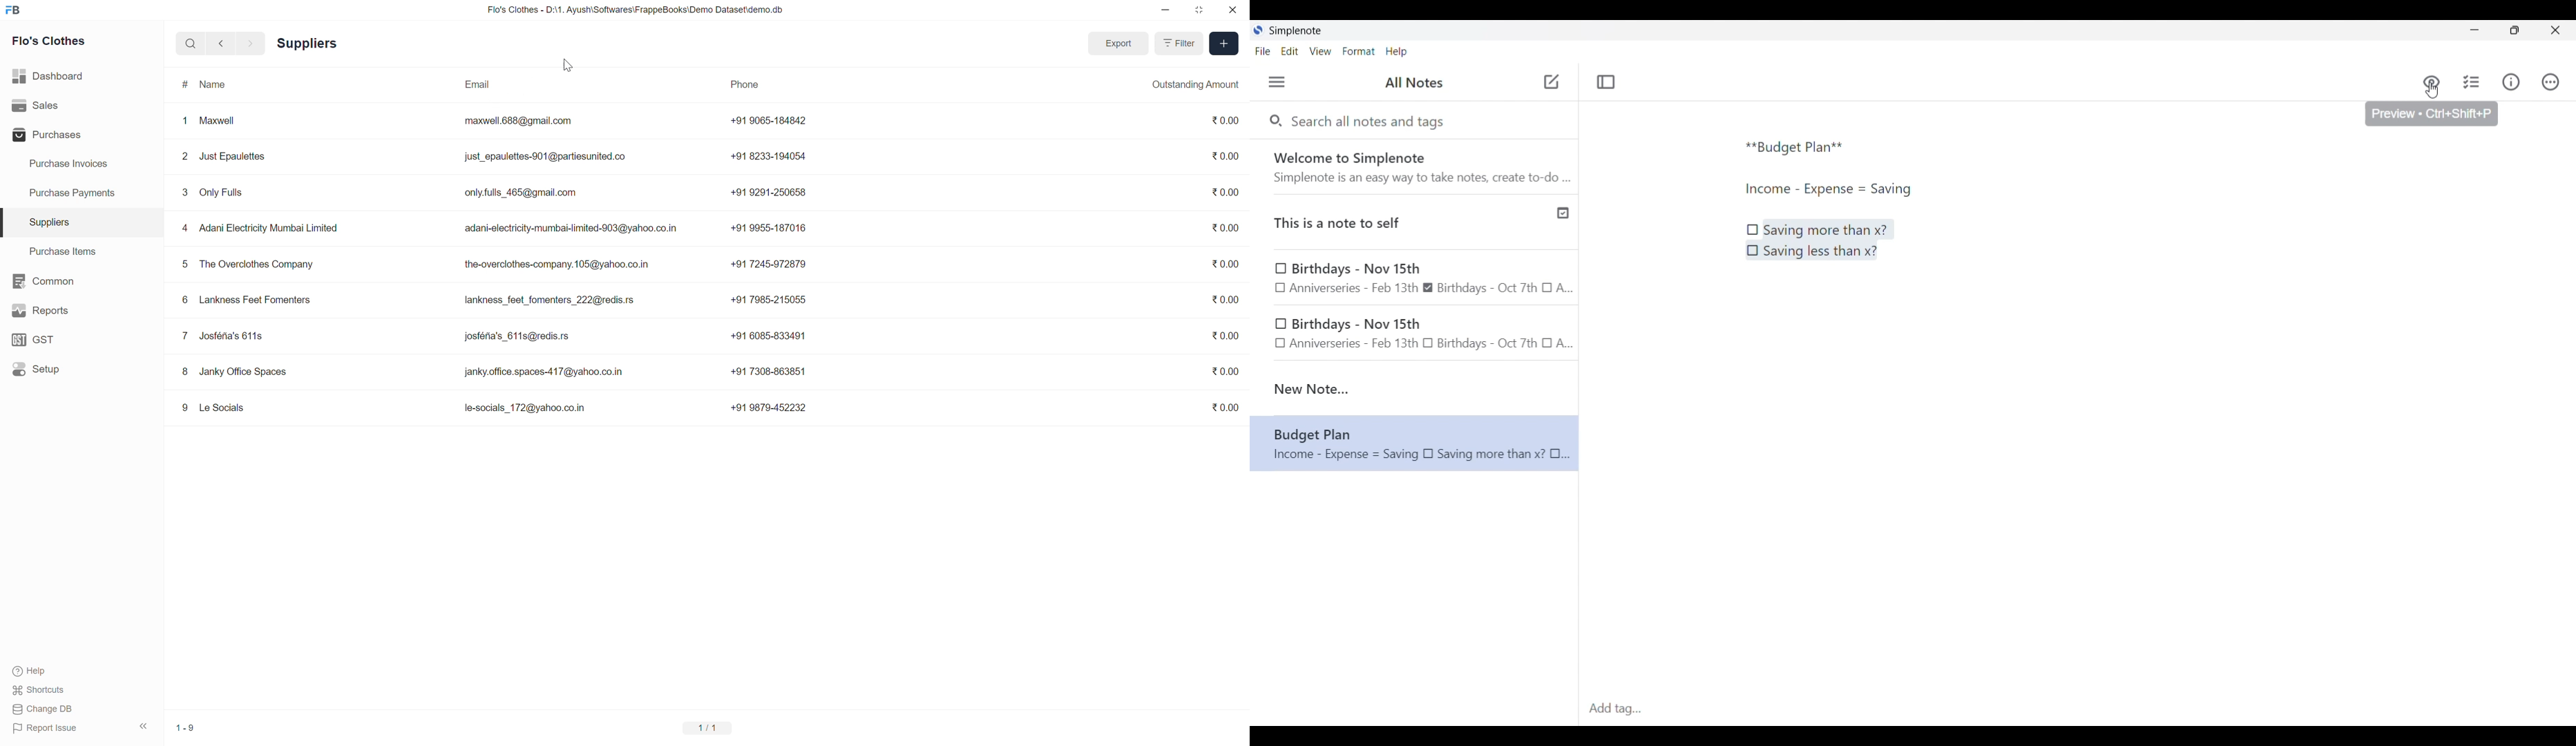  What do you see at coordinates (1415, 336) in the screenshot?
I see `birthday note` at bounding box center [1415, 336].